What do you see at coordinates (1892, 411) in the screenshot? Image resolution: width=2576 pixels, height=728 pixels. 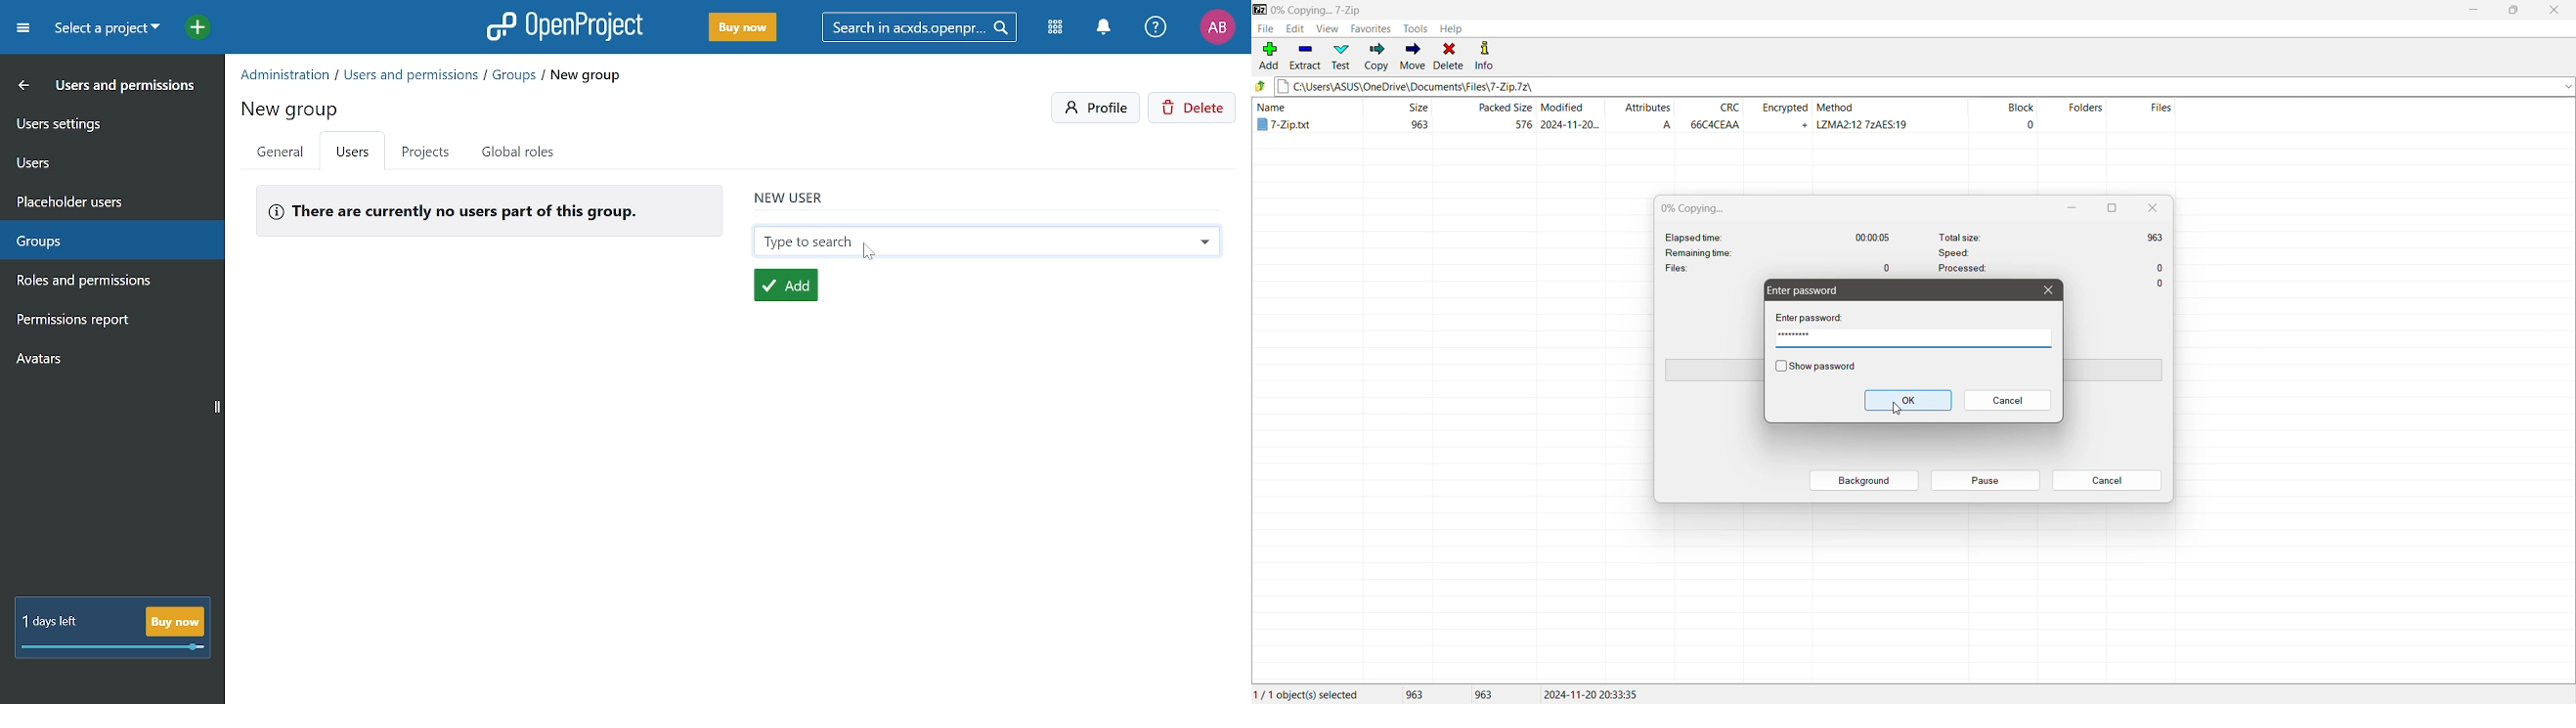 I see `cursor` at bounding box center [1892, 411].